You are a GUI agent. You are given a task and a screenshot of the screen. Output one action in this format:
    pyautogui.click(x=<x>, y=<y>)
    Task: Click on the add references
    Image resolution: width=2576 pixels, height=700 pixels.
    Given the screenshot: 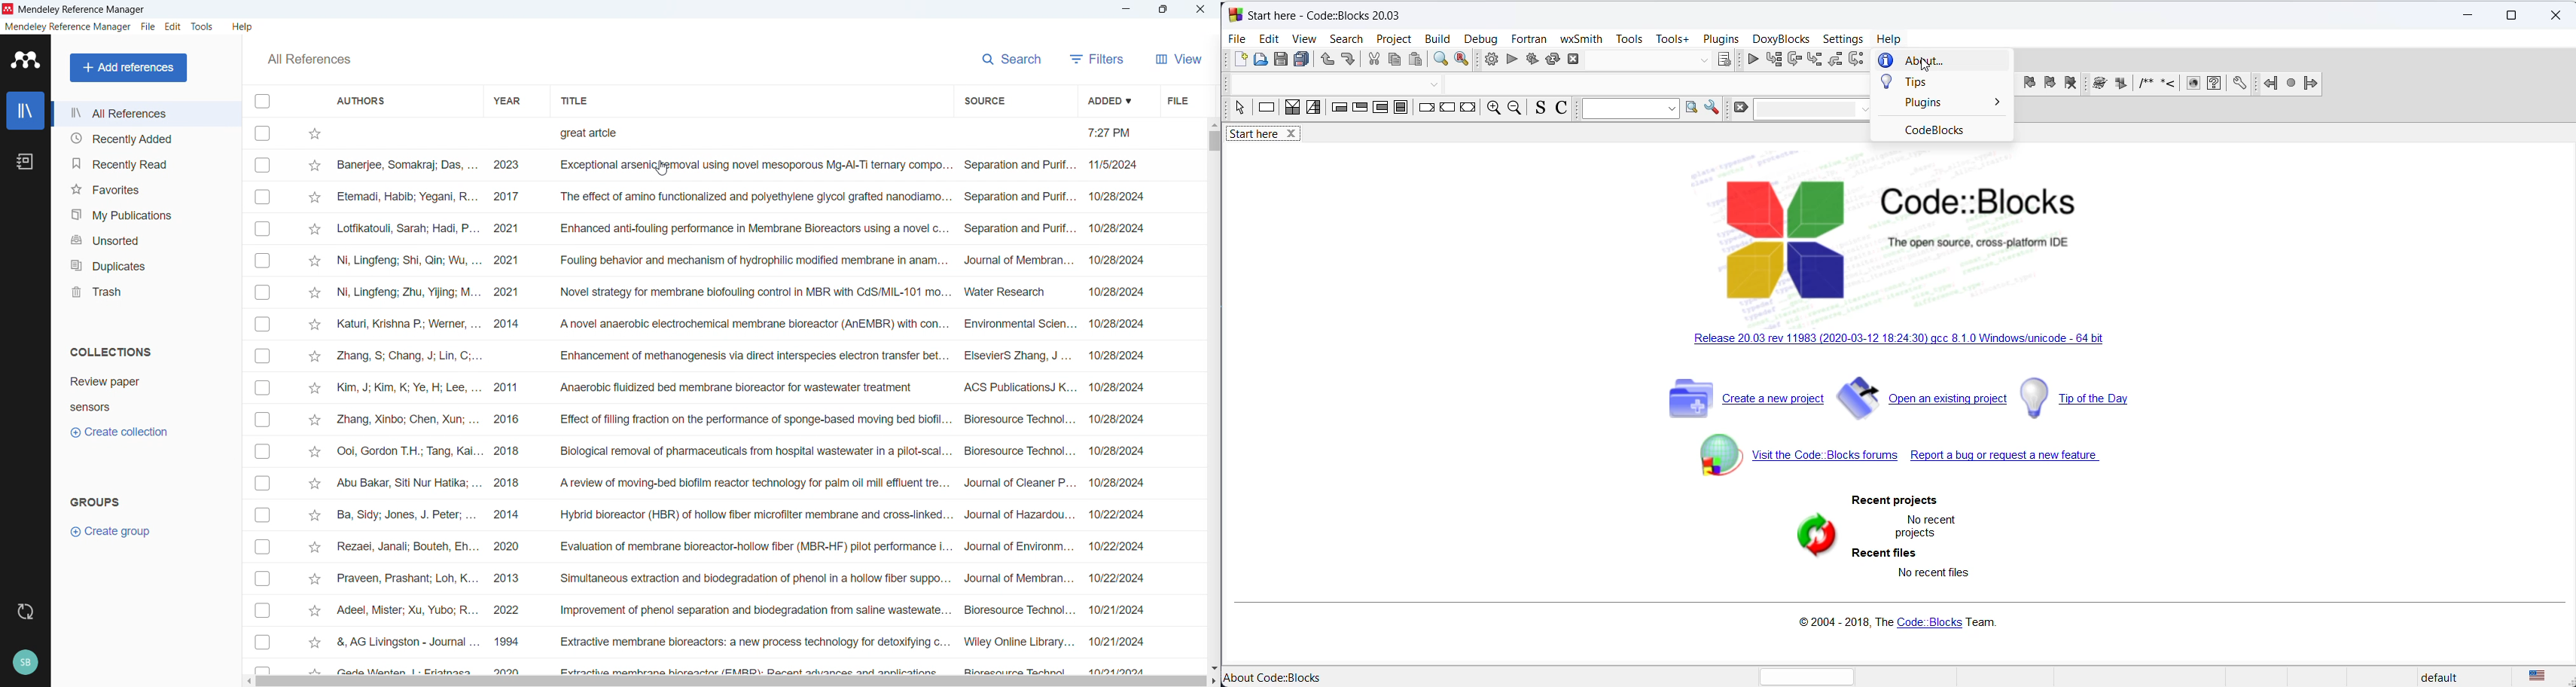 What is the action you would take?
    pyautogui.click(x=128, y=67)
    